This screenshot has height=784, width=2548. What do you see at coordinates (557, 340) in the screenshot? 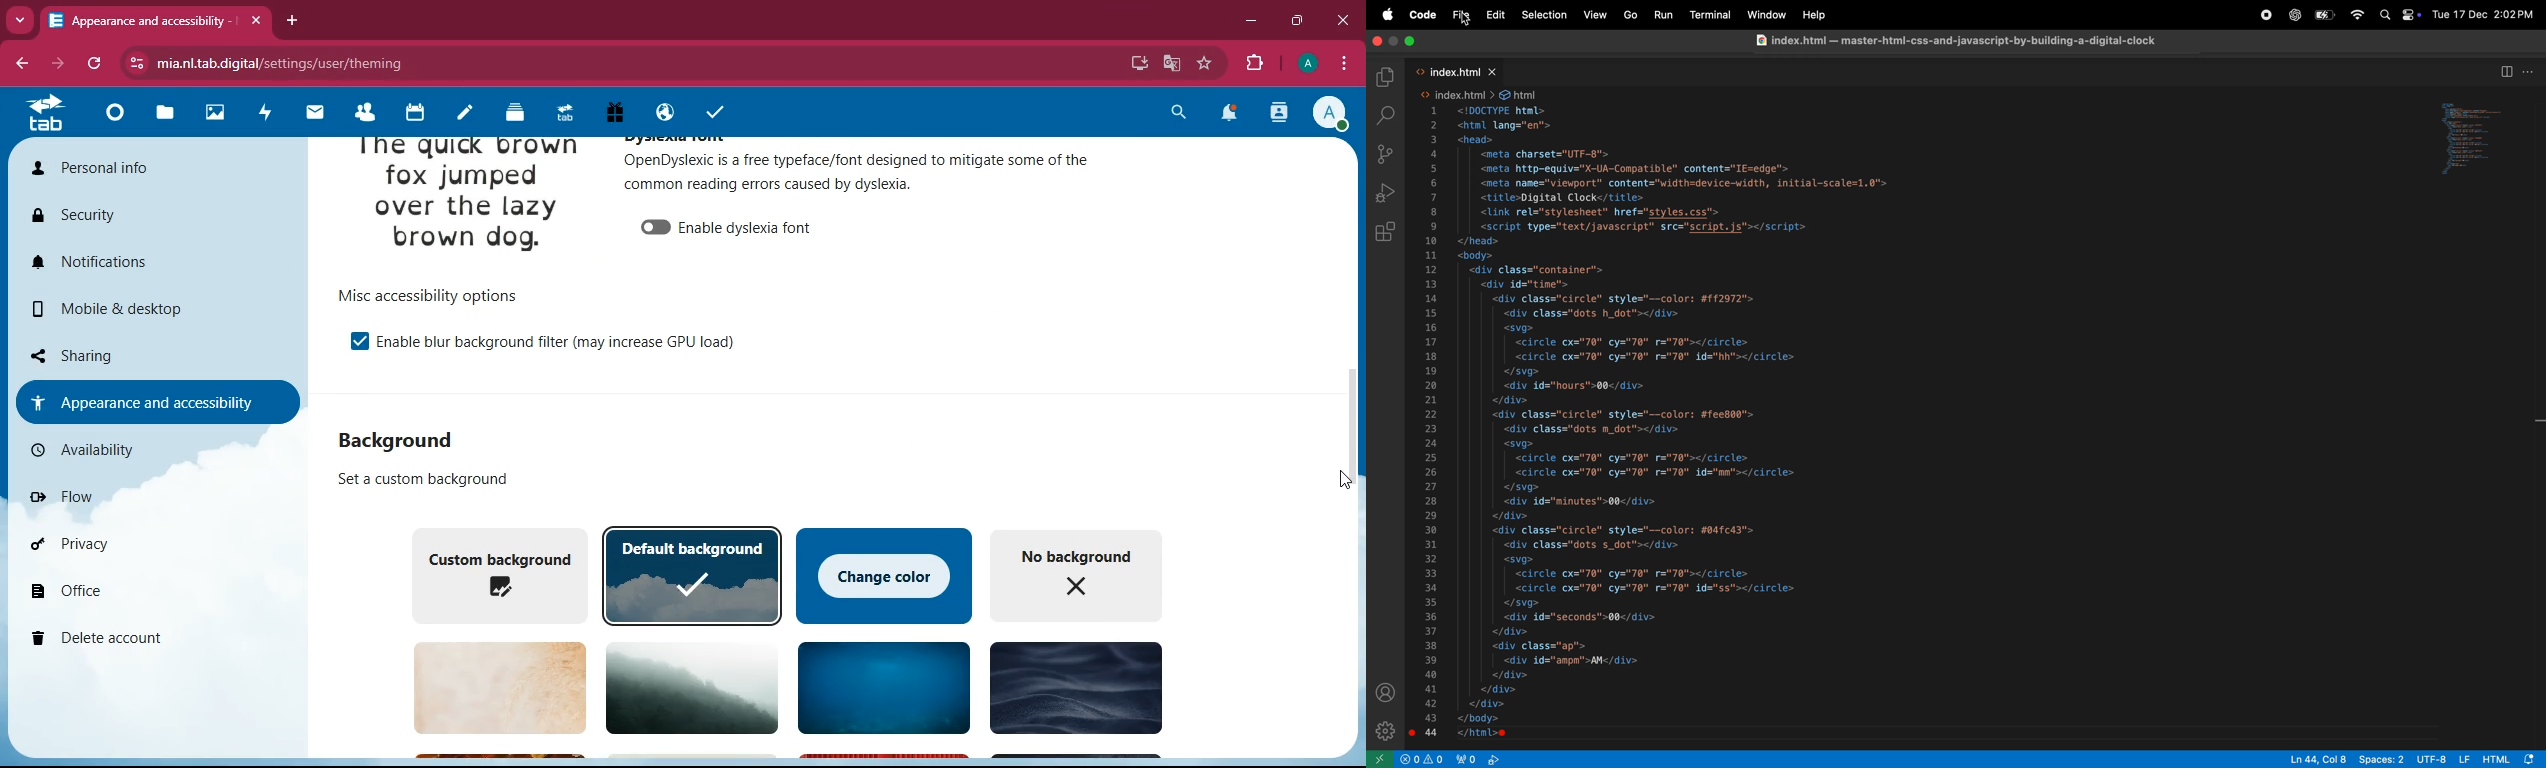
I see `enable` at bounding box center [557, 340].